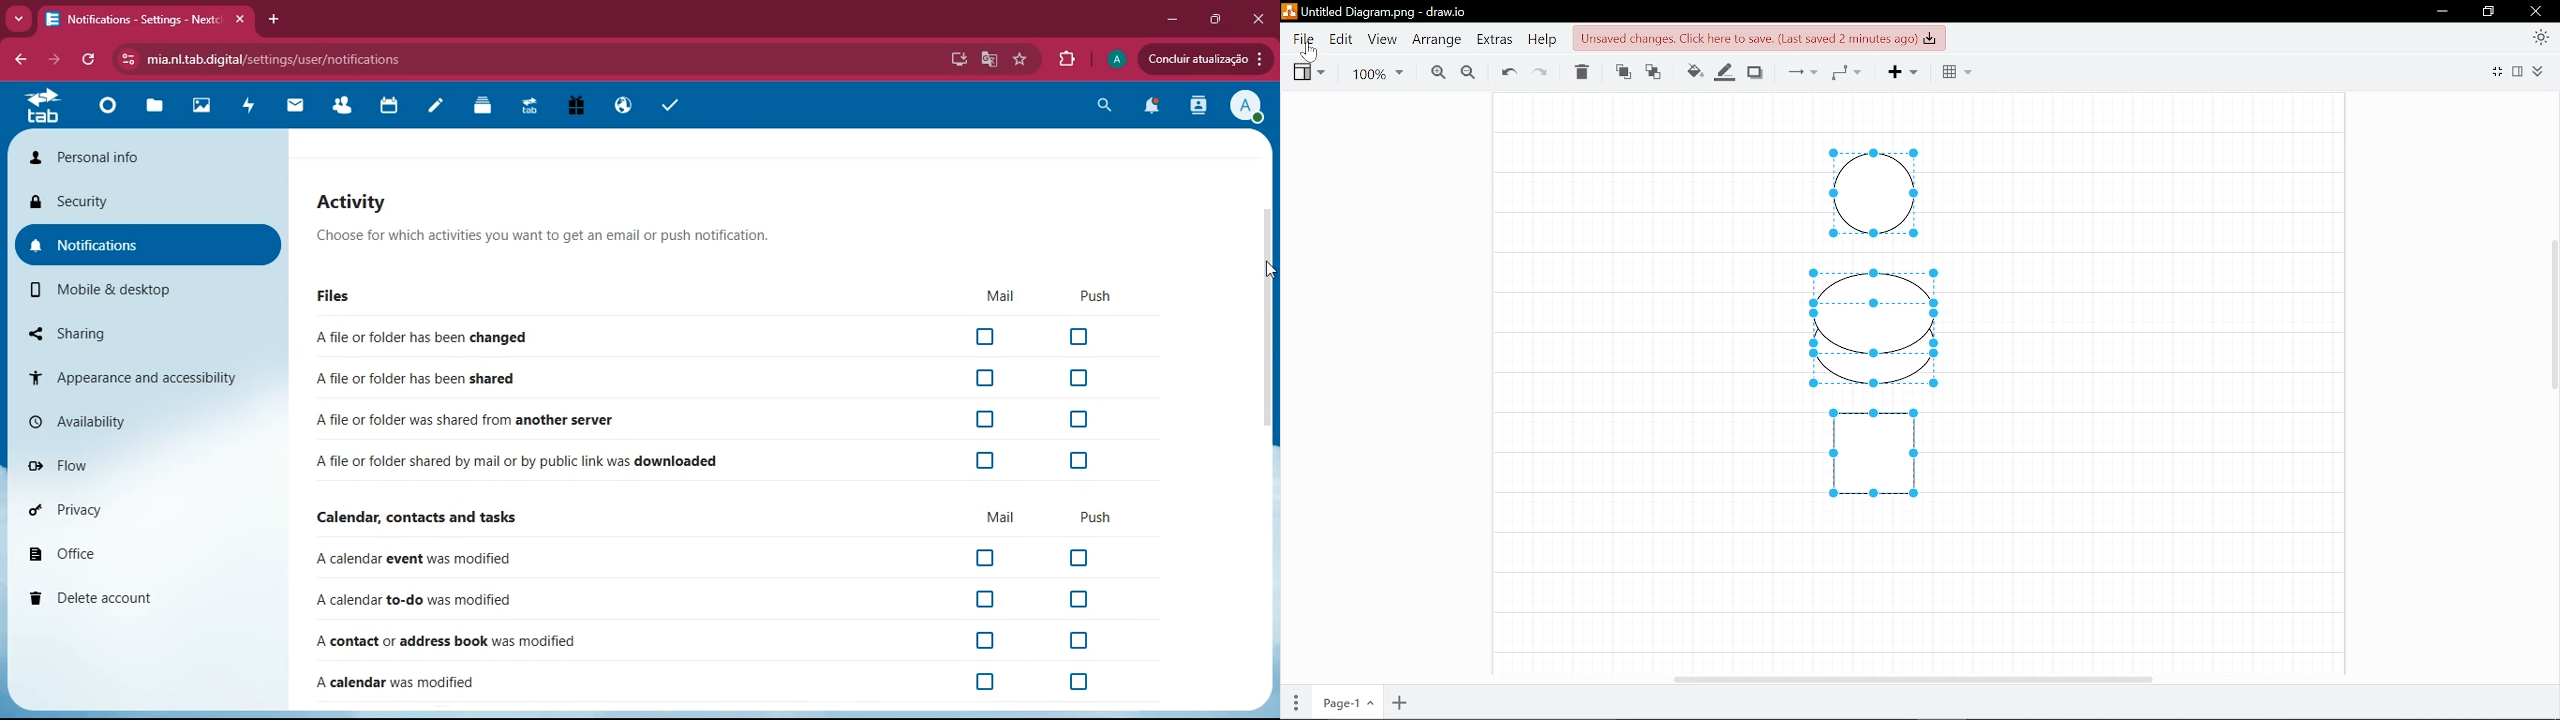 The height and width of the screenshot is (728, 2576). I want to click on sharing, so click(138, 331).